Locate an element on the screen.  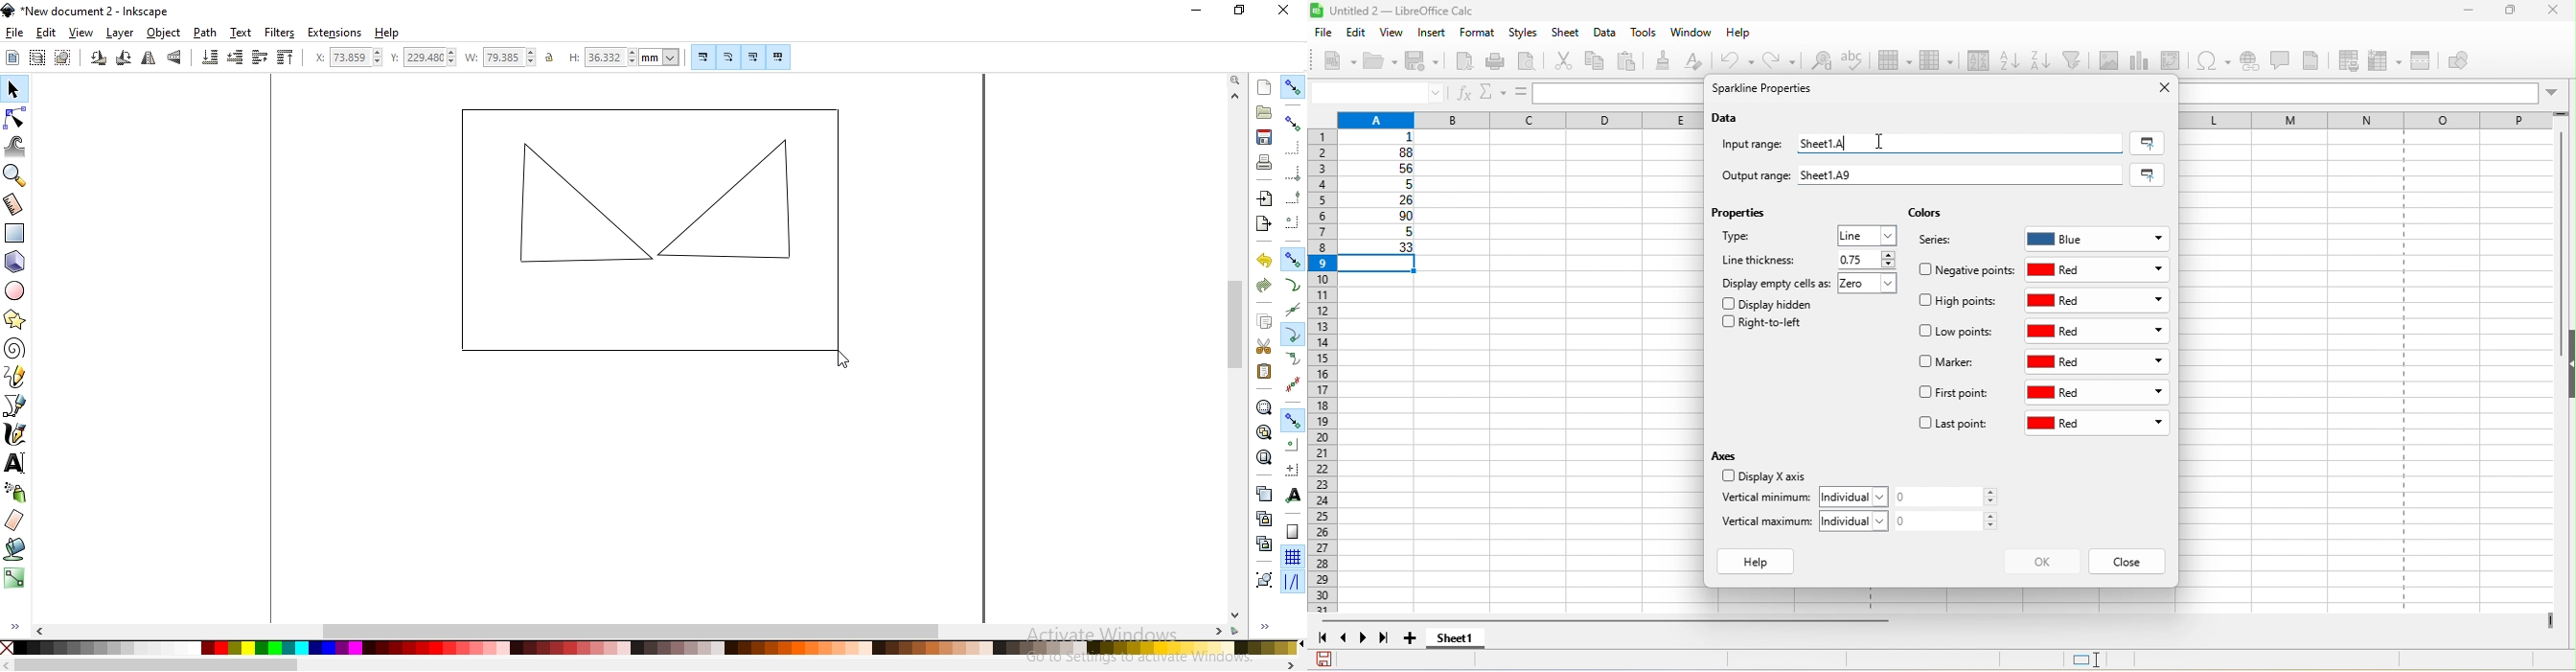
color is located at coordinates (652, 648).